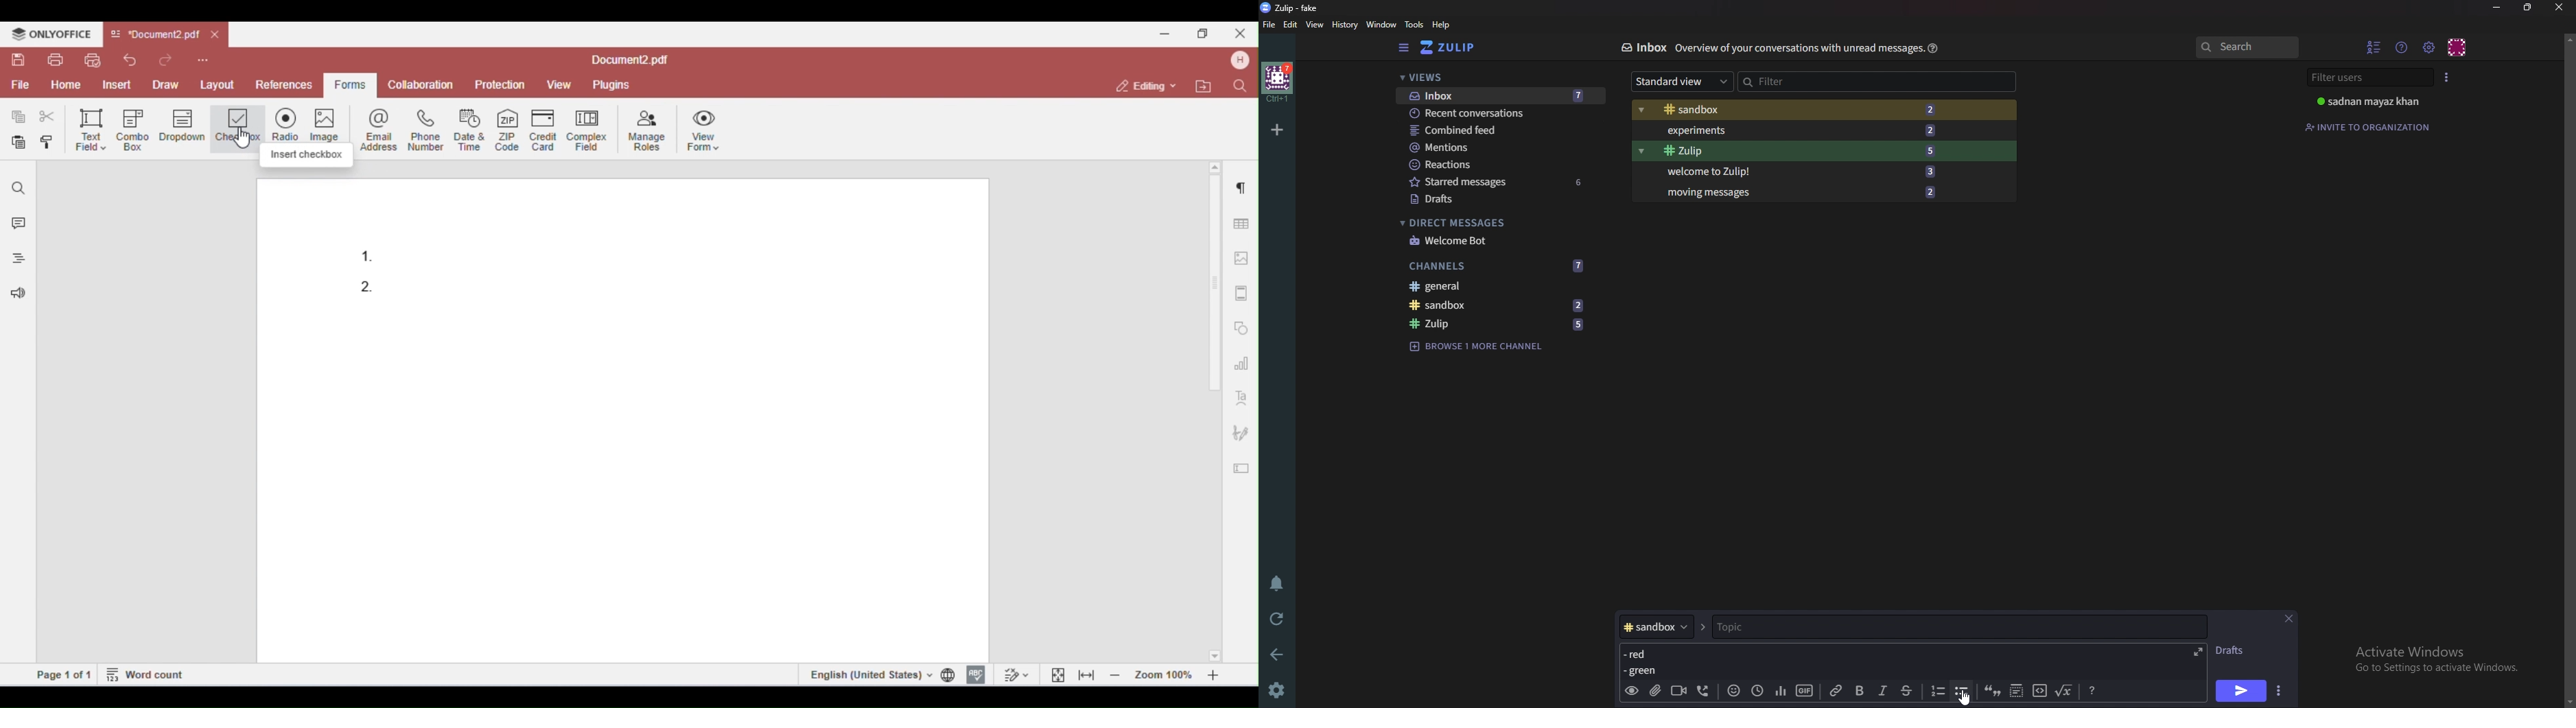  Describe the element at coordinates (1497, 304) in the screenshot. I see `Sandbox` at that location.